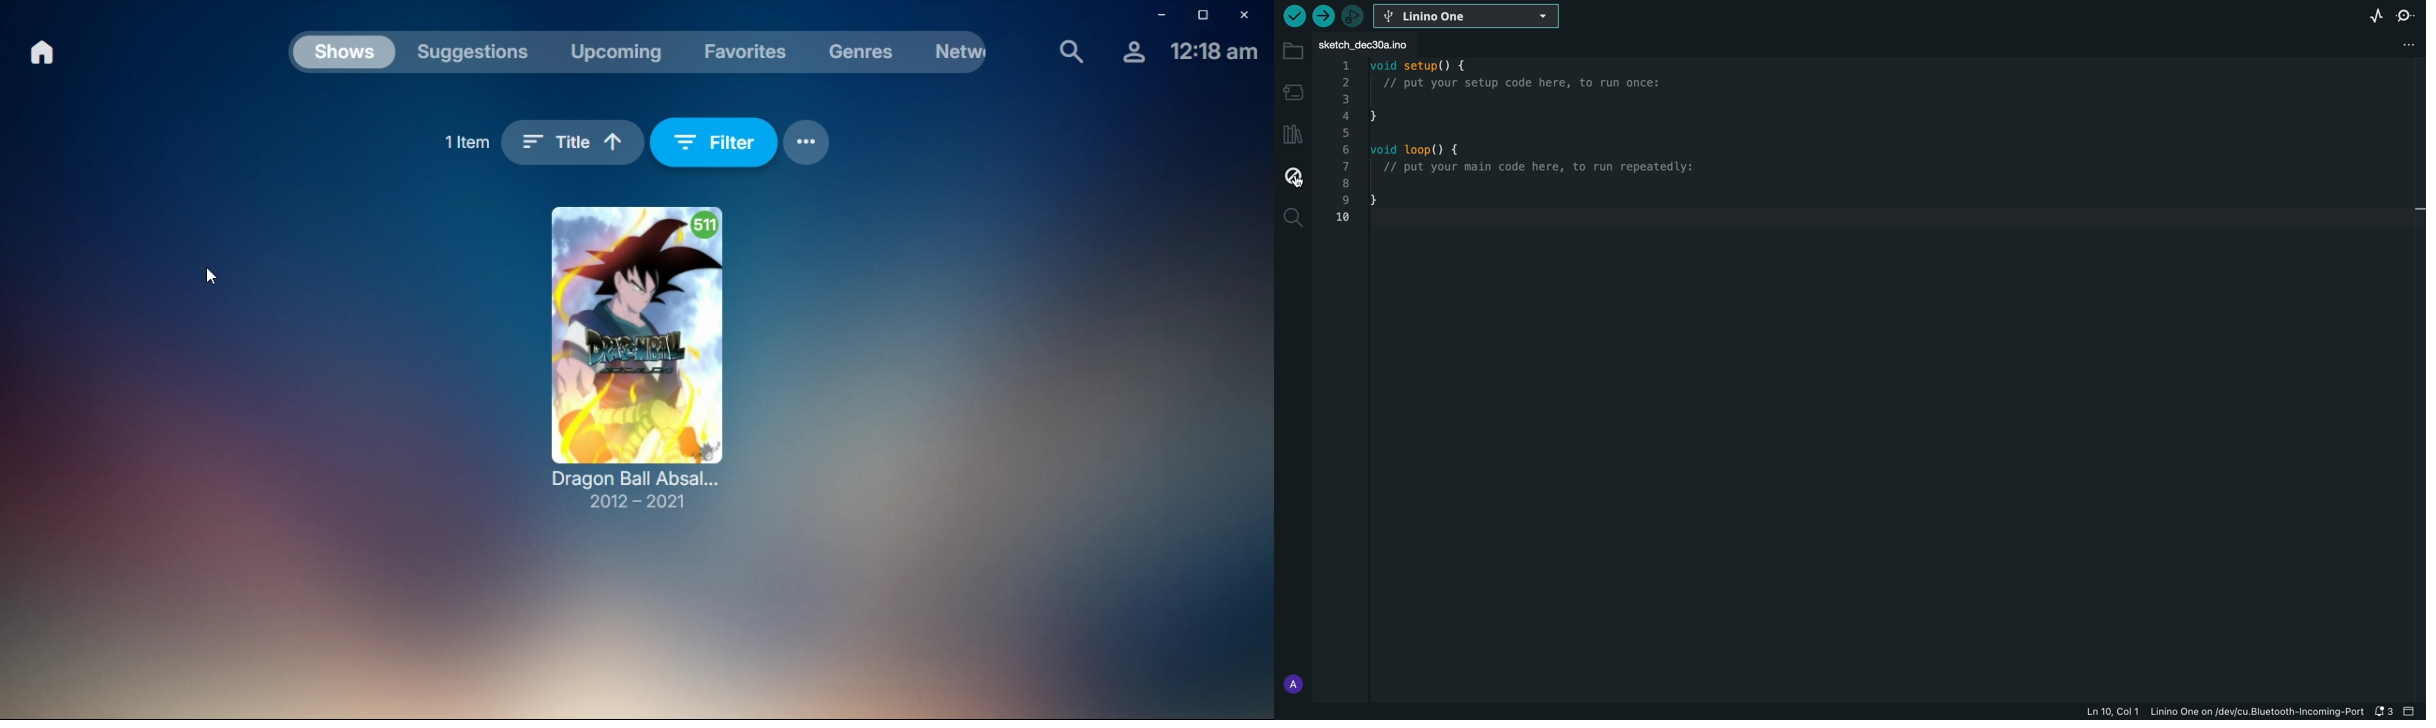 The width and height of the screenshot is (2436, 728). Describe the element at coordinates (345, 56) in the screenshot. I see `shows` at that location.